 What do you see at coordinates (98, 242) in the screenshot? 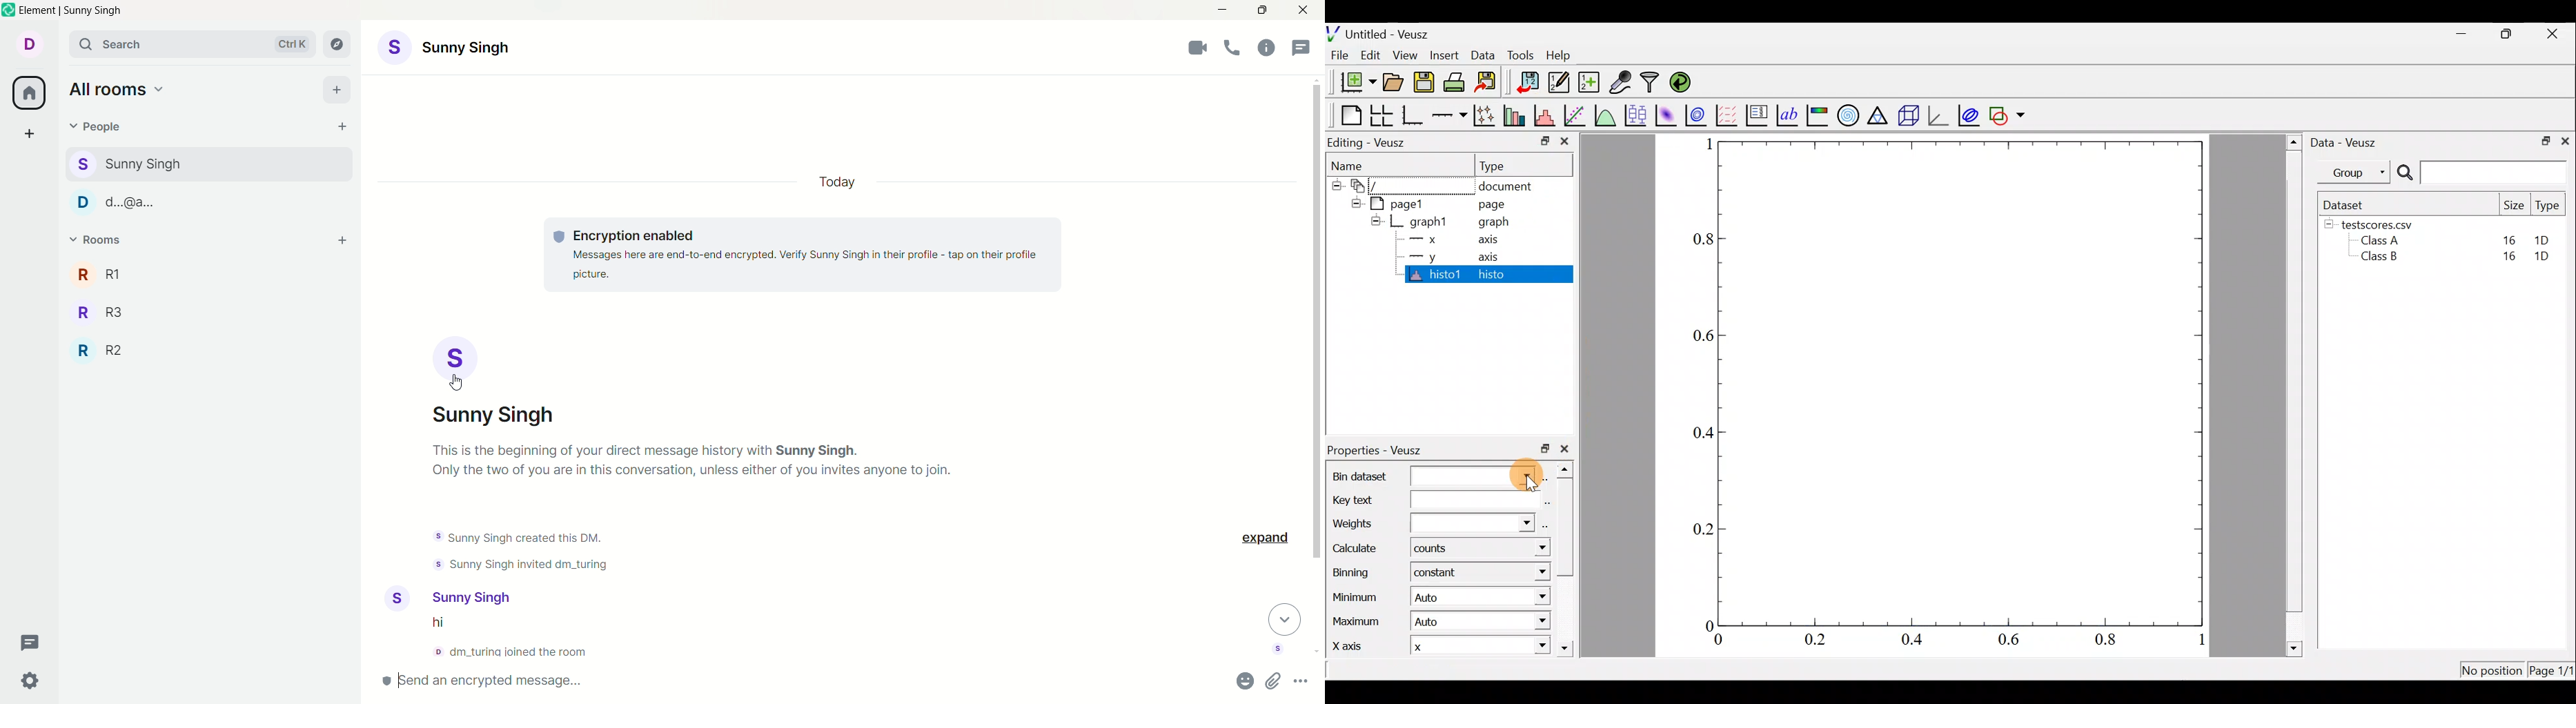
I see `rooms` at bounding box center [98, 242].